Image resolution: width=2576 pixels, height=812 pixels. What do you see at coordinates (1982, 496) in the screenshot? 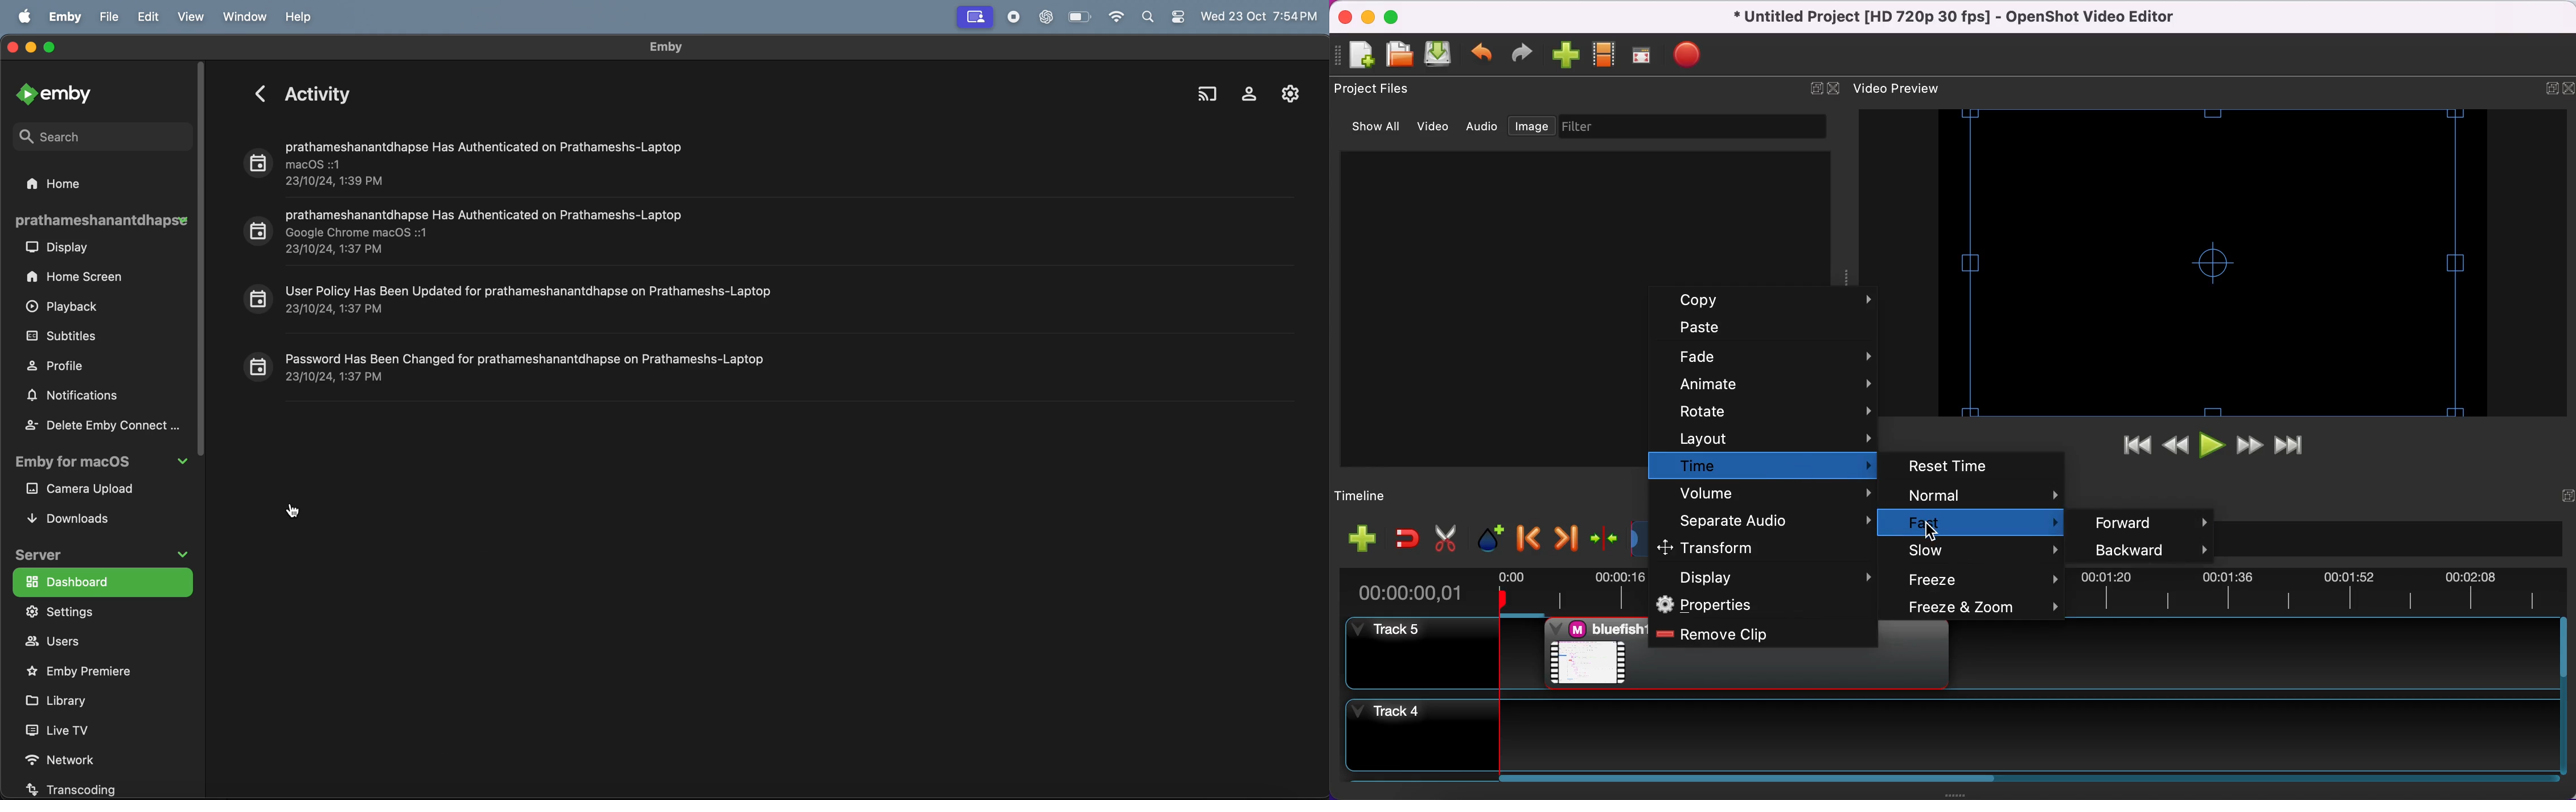
I see `normal` at bounding box center [1982, 496].